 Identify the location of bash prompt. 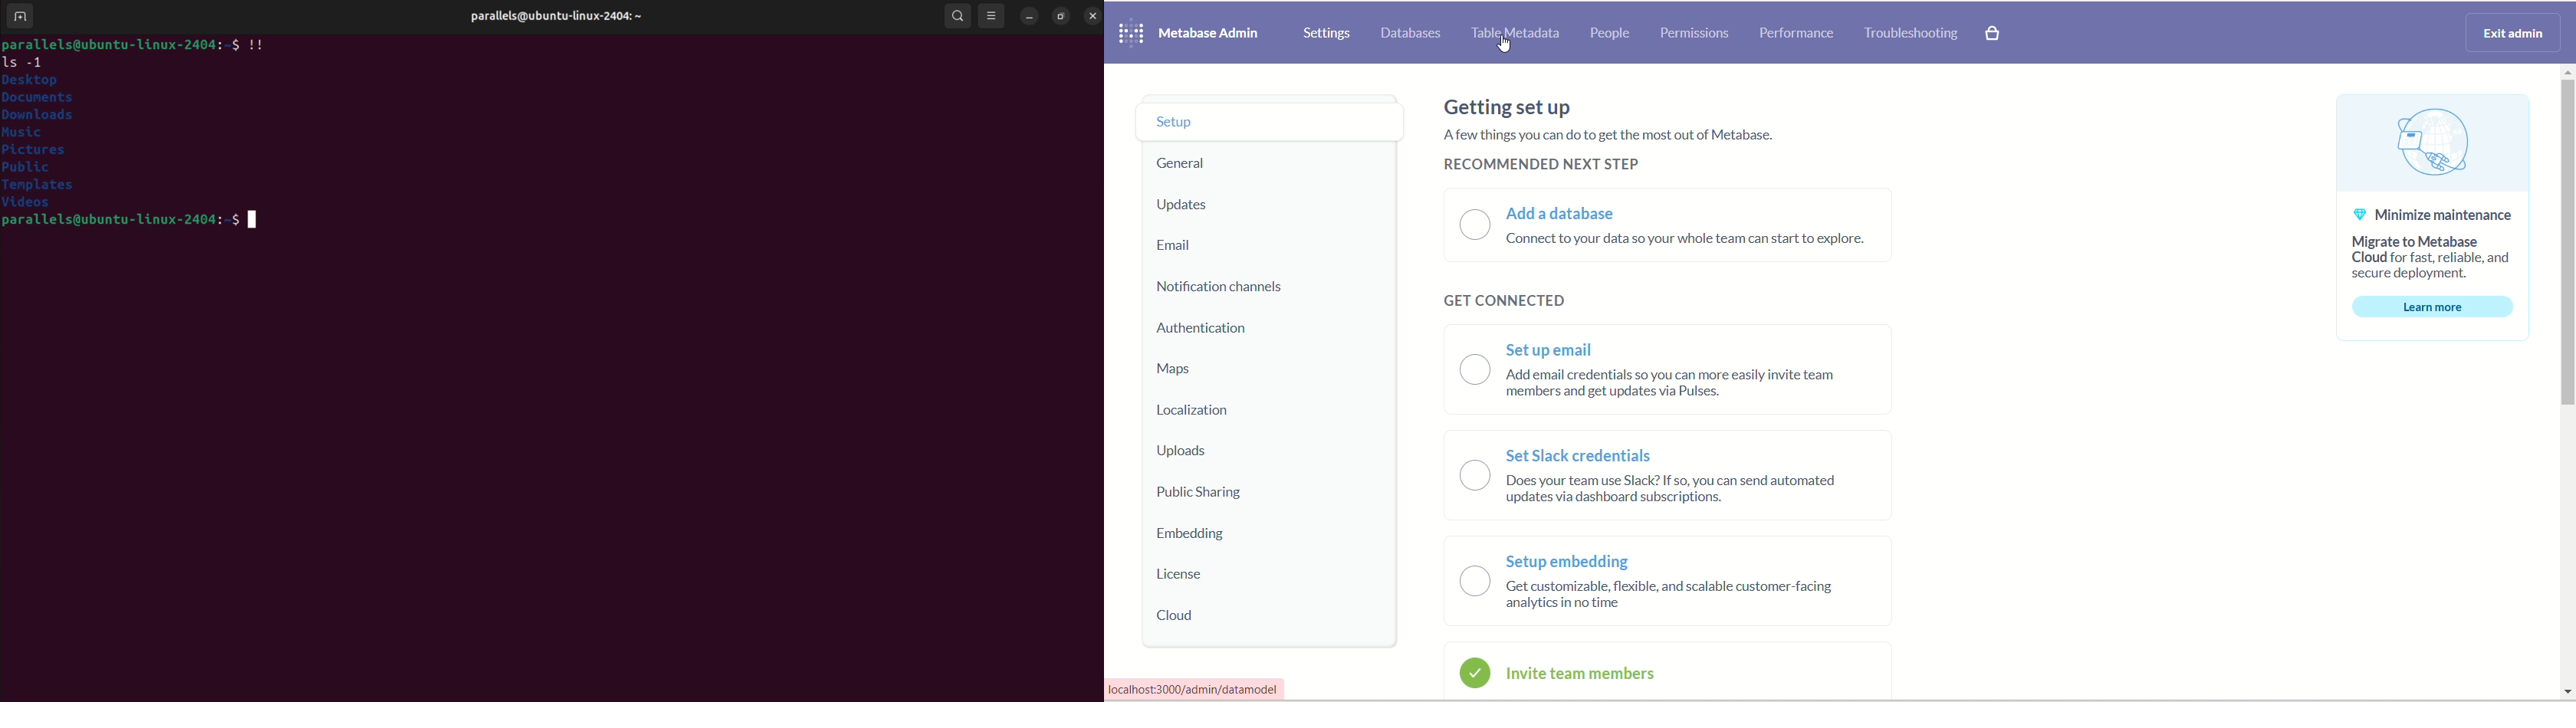
(130, 222).